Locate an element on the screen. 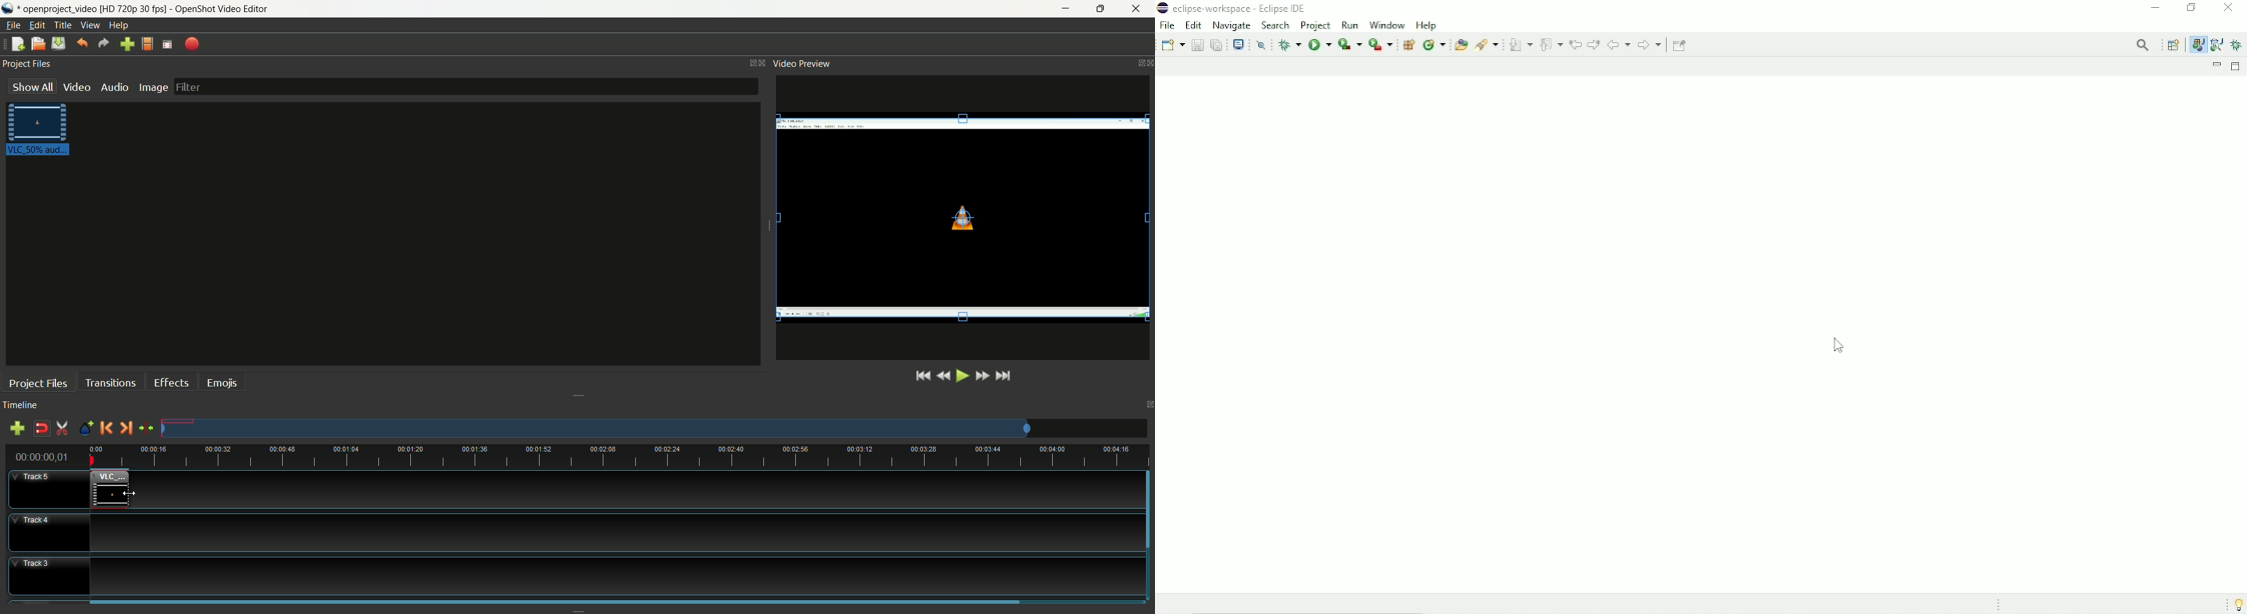  rewind is located at coordinates (944, 377).